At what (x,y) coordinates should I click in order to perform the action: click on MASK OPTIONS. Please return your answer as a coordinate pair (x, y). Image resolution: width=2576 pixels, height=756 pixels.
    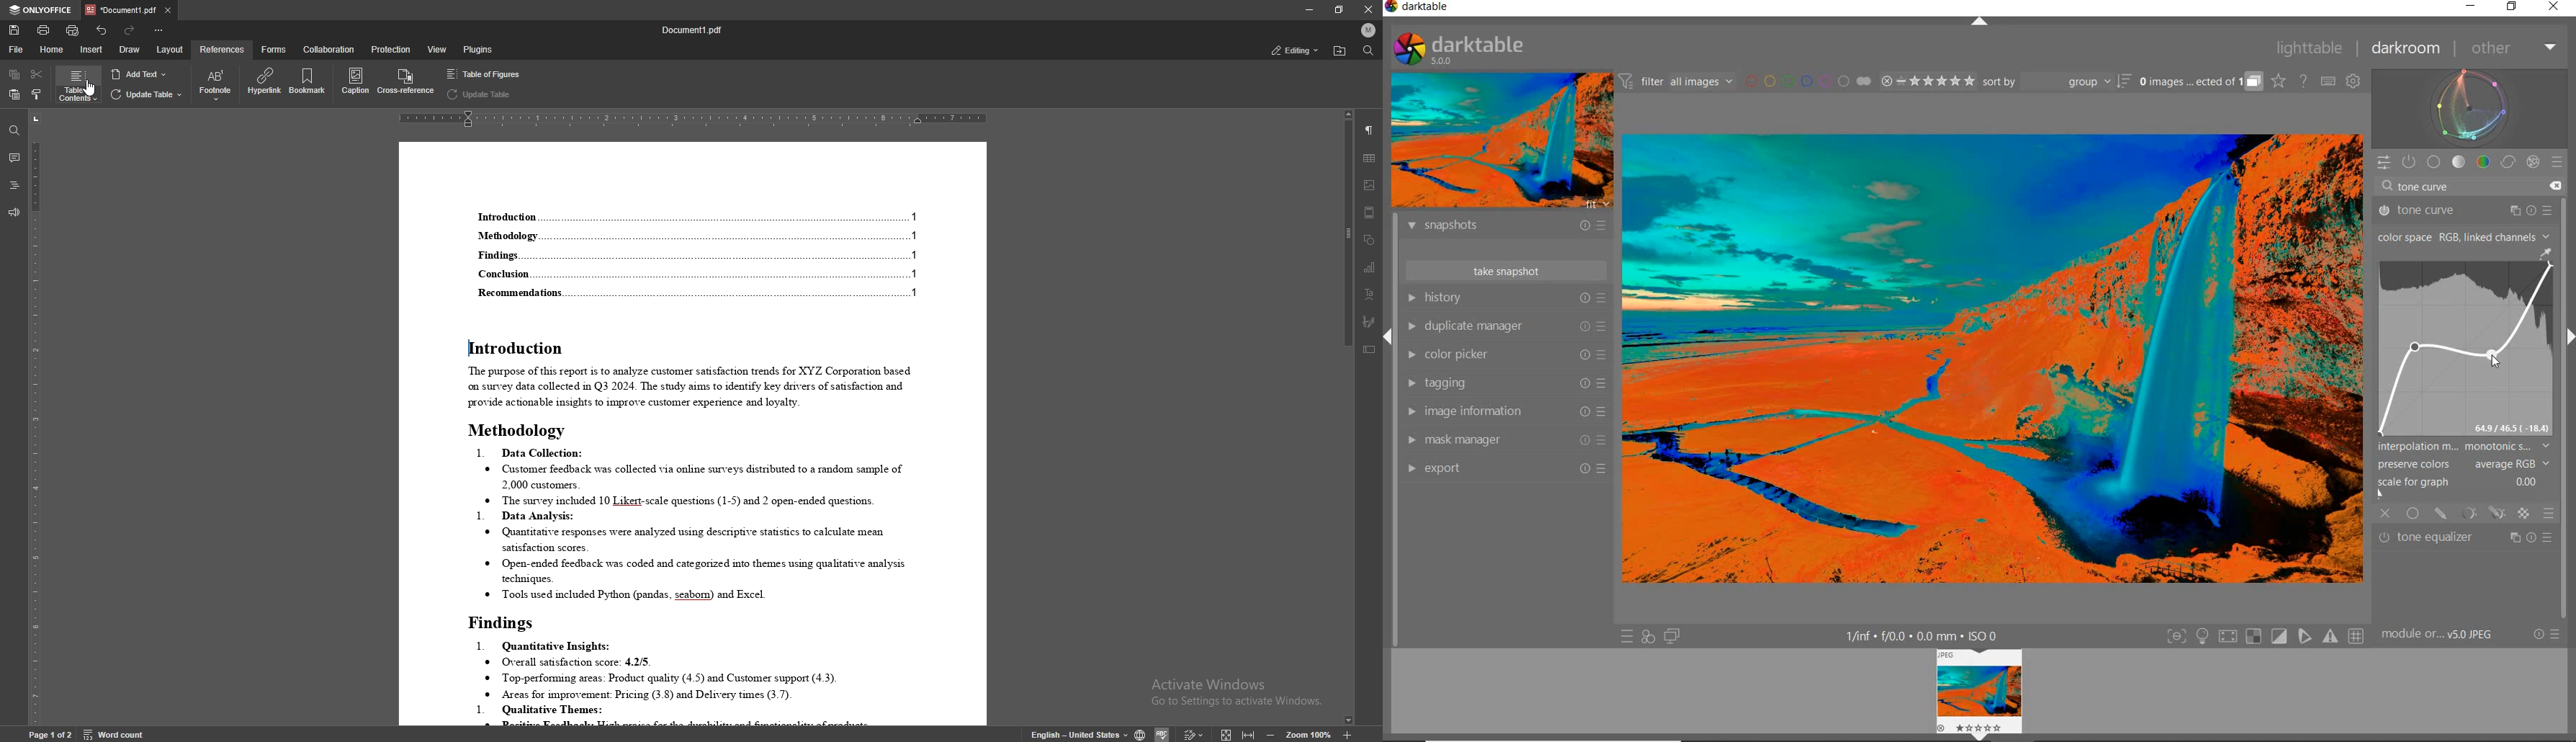
    Looking at the image, I should click on (2483, 514).